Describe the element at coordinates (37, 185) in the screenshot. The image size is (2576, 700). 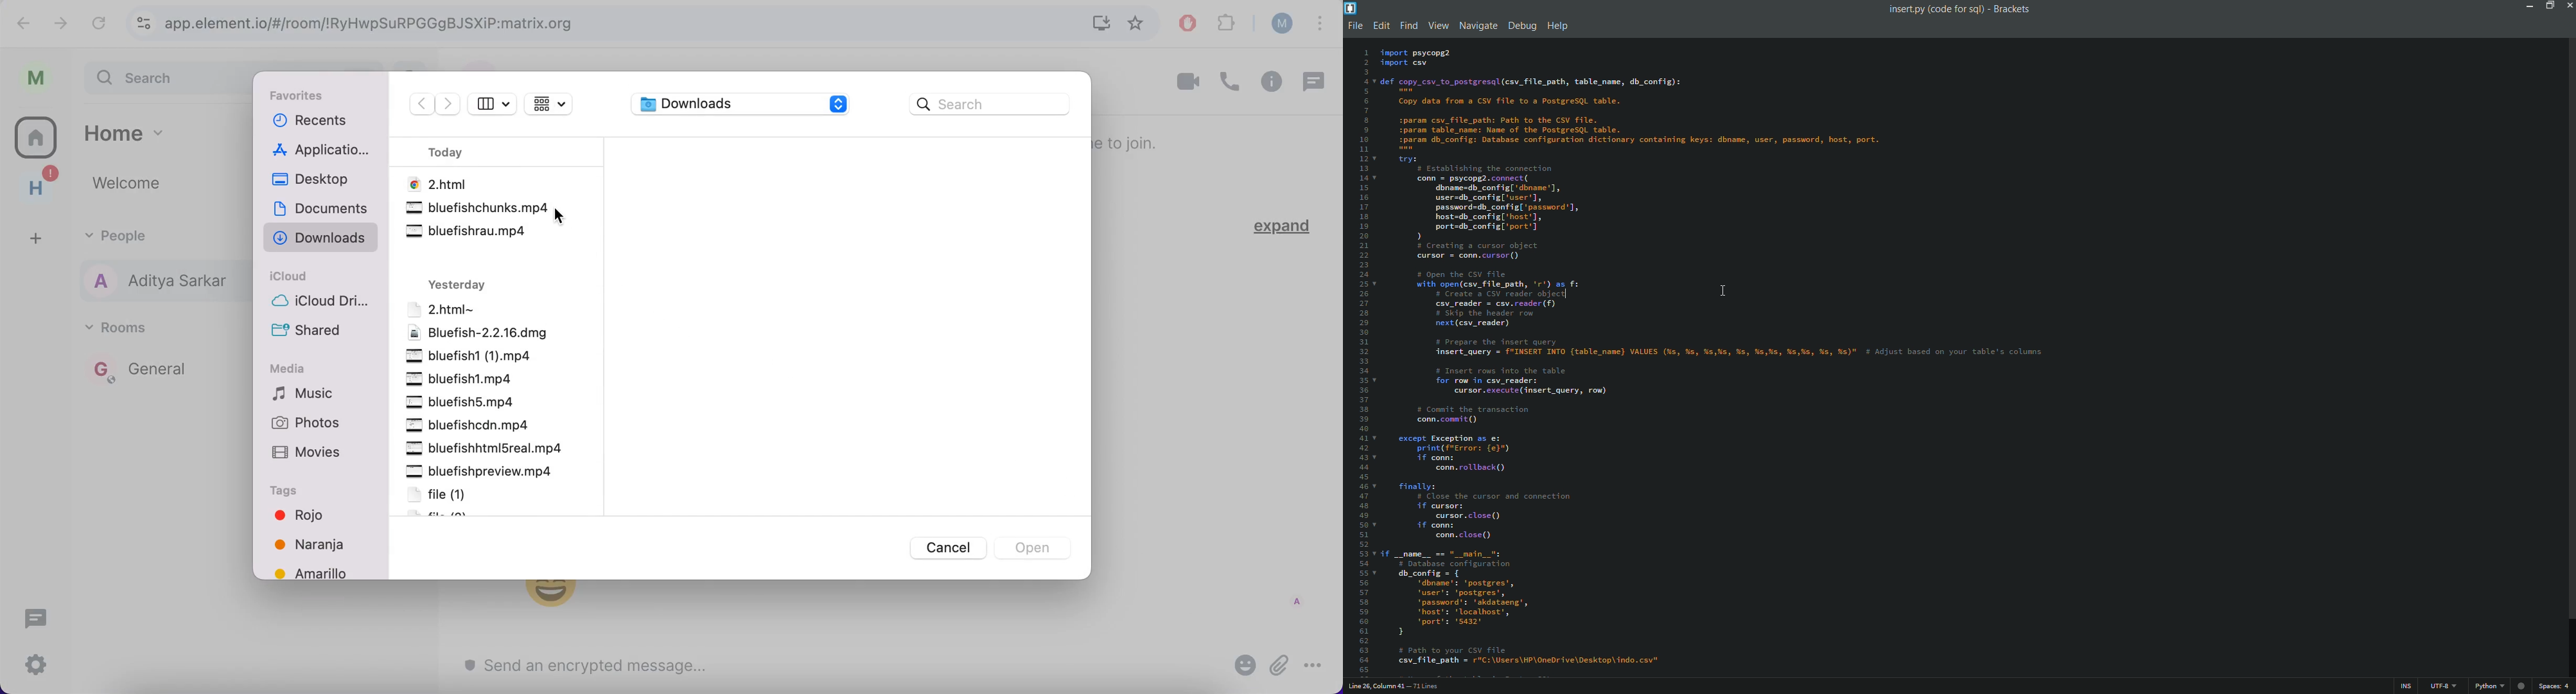
I see `home` at that location.